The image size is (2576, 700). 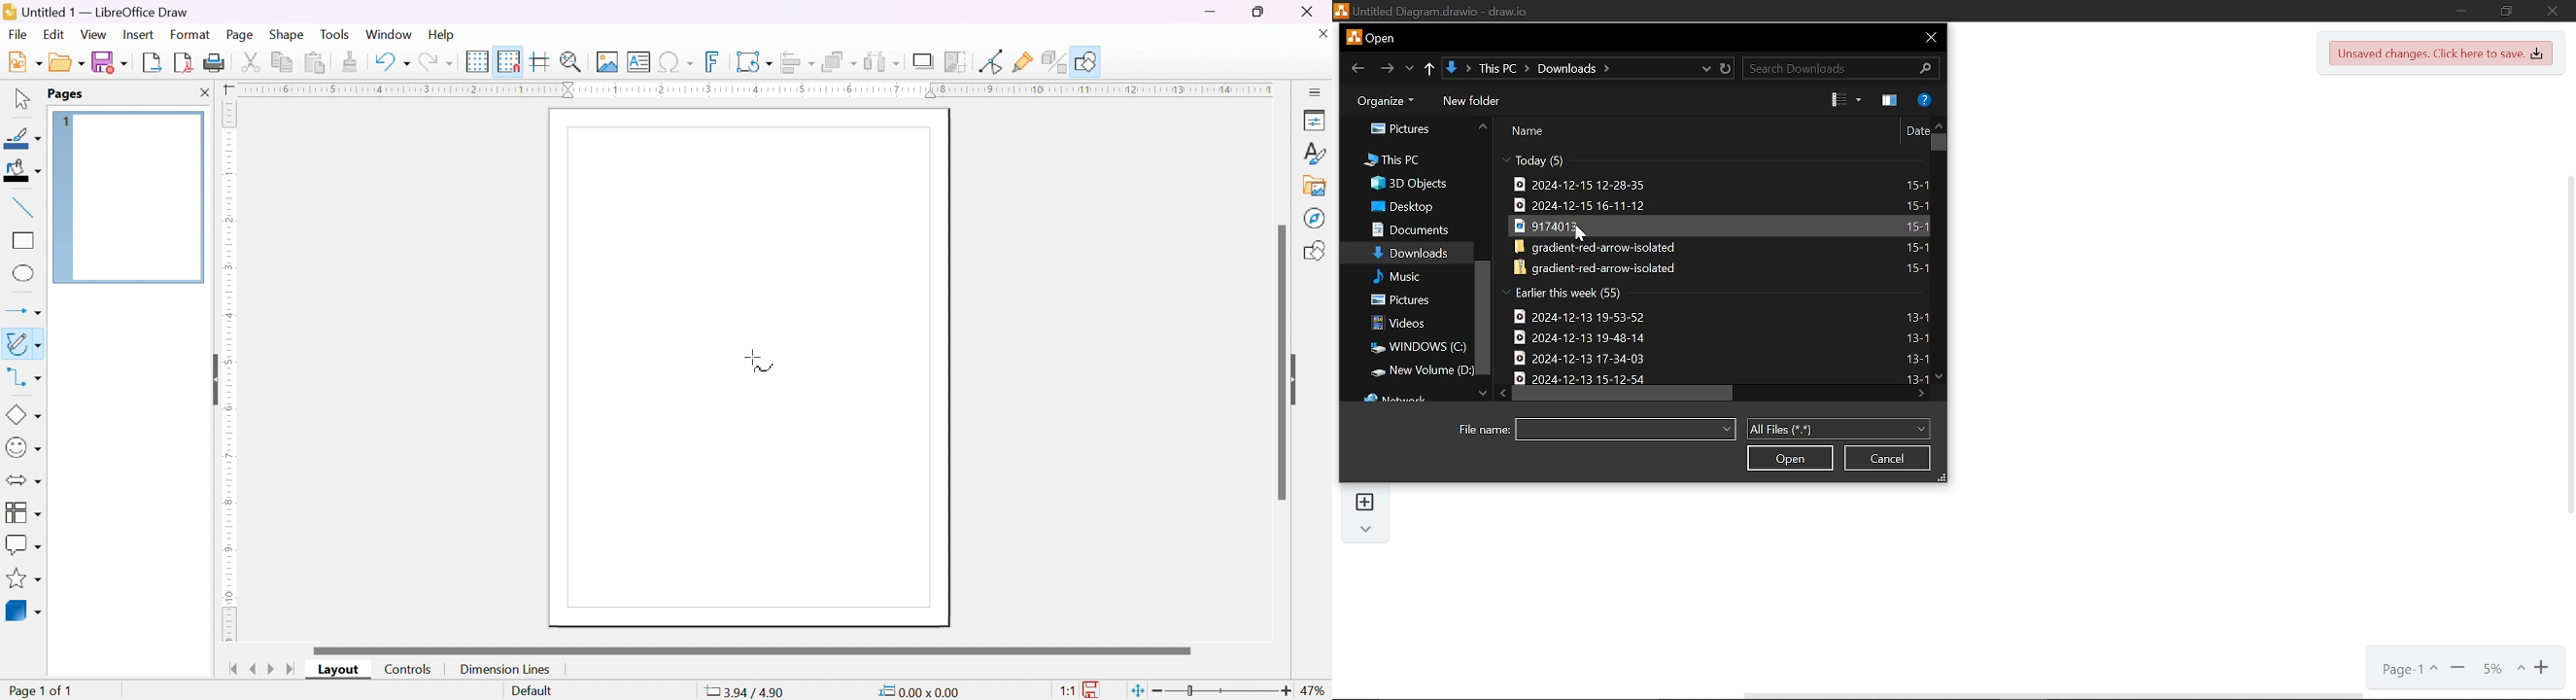 I want to click on videos, so click(x=1407, y=323).